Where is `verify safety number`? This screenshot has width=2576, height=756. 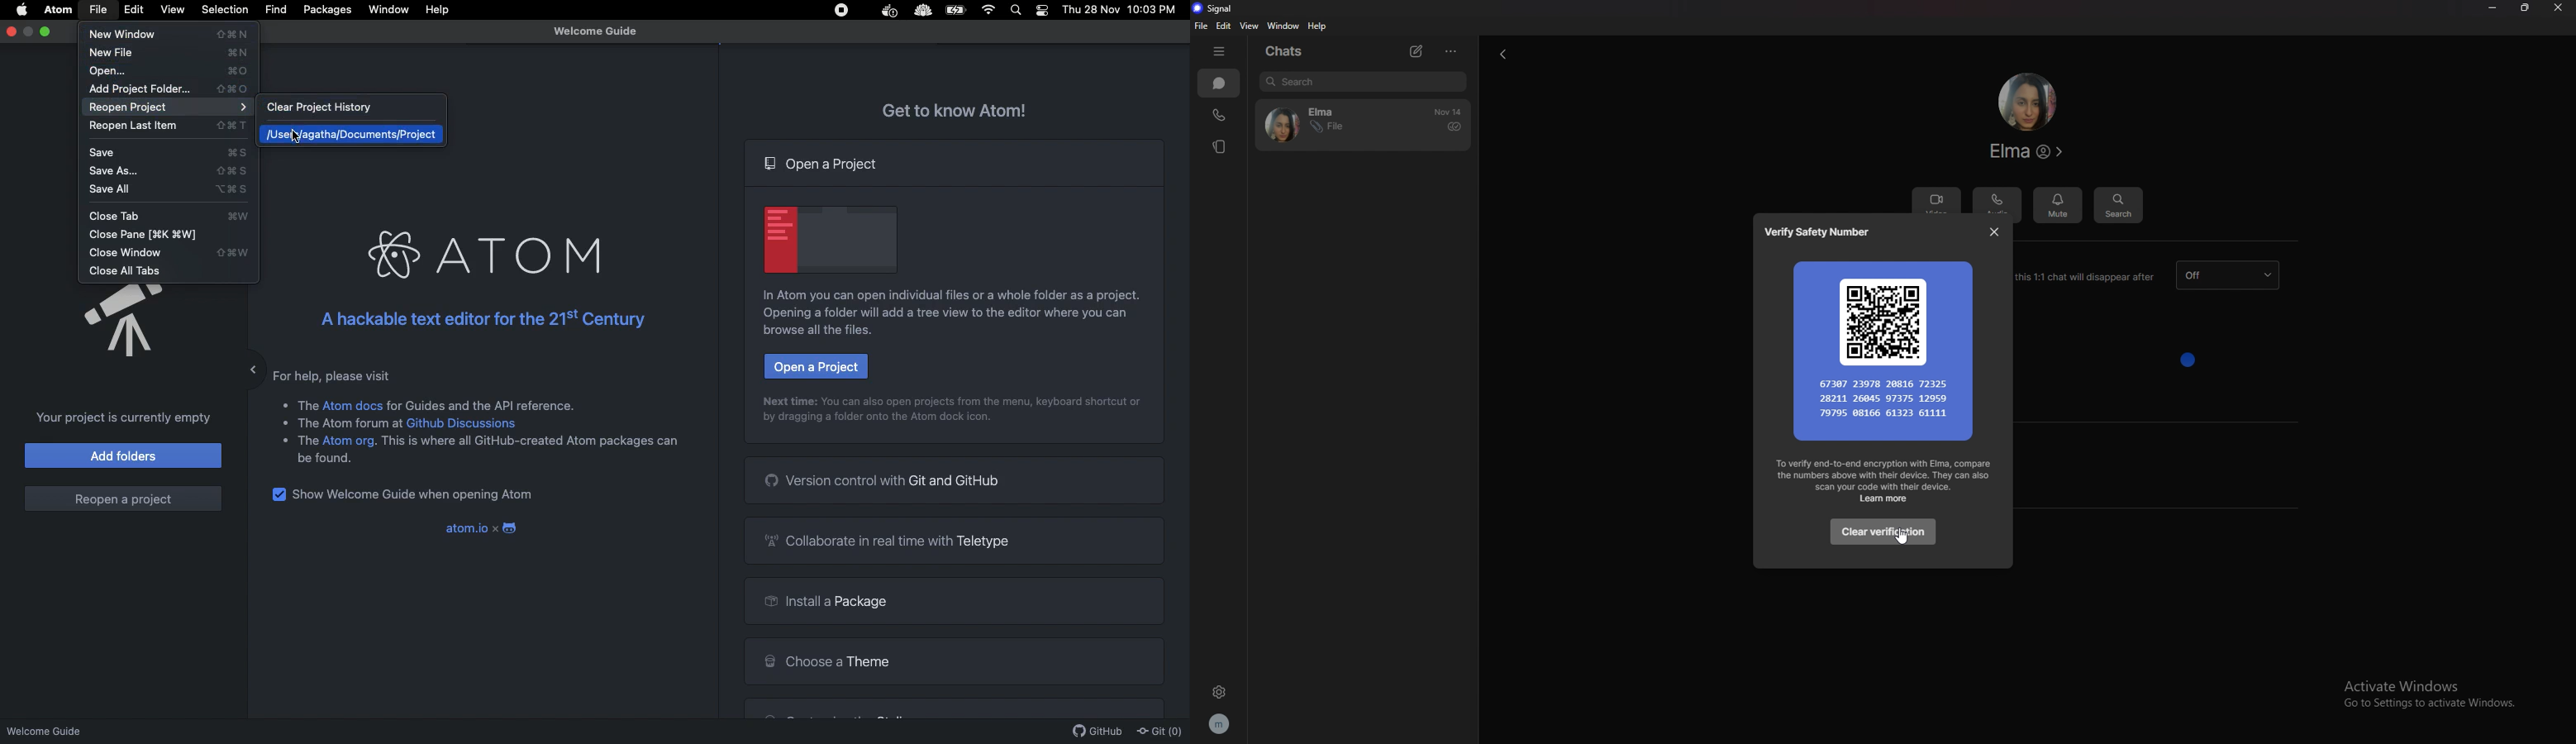 verify safety number is located at coordinates (1823, 233).